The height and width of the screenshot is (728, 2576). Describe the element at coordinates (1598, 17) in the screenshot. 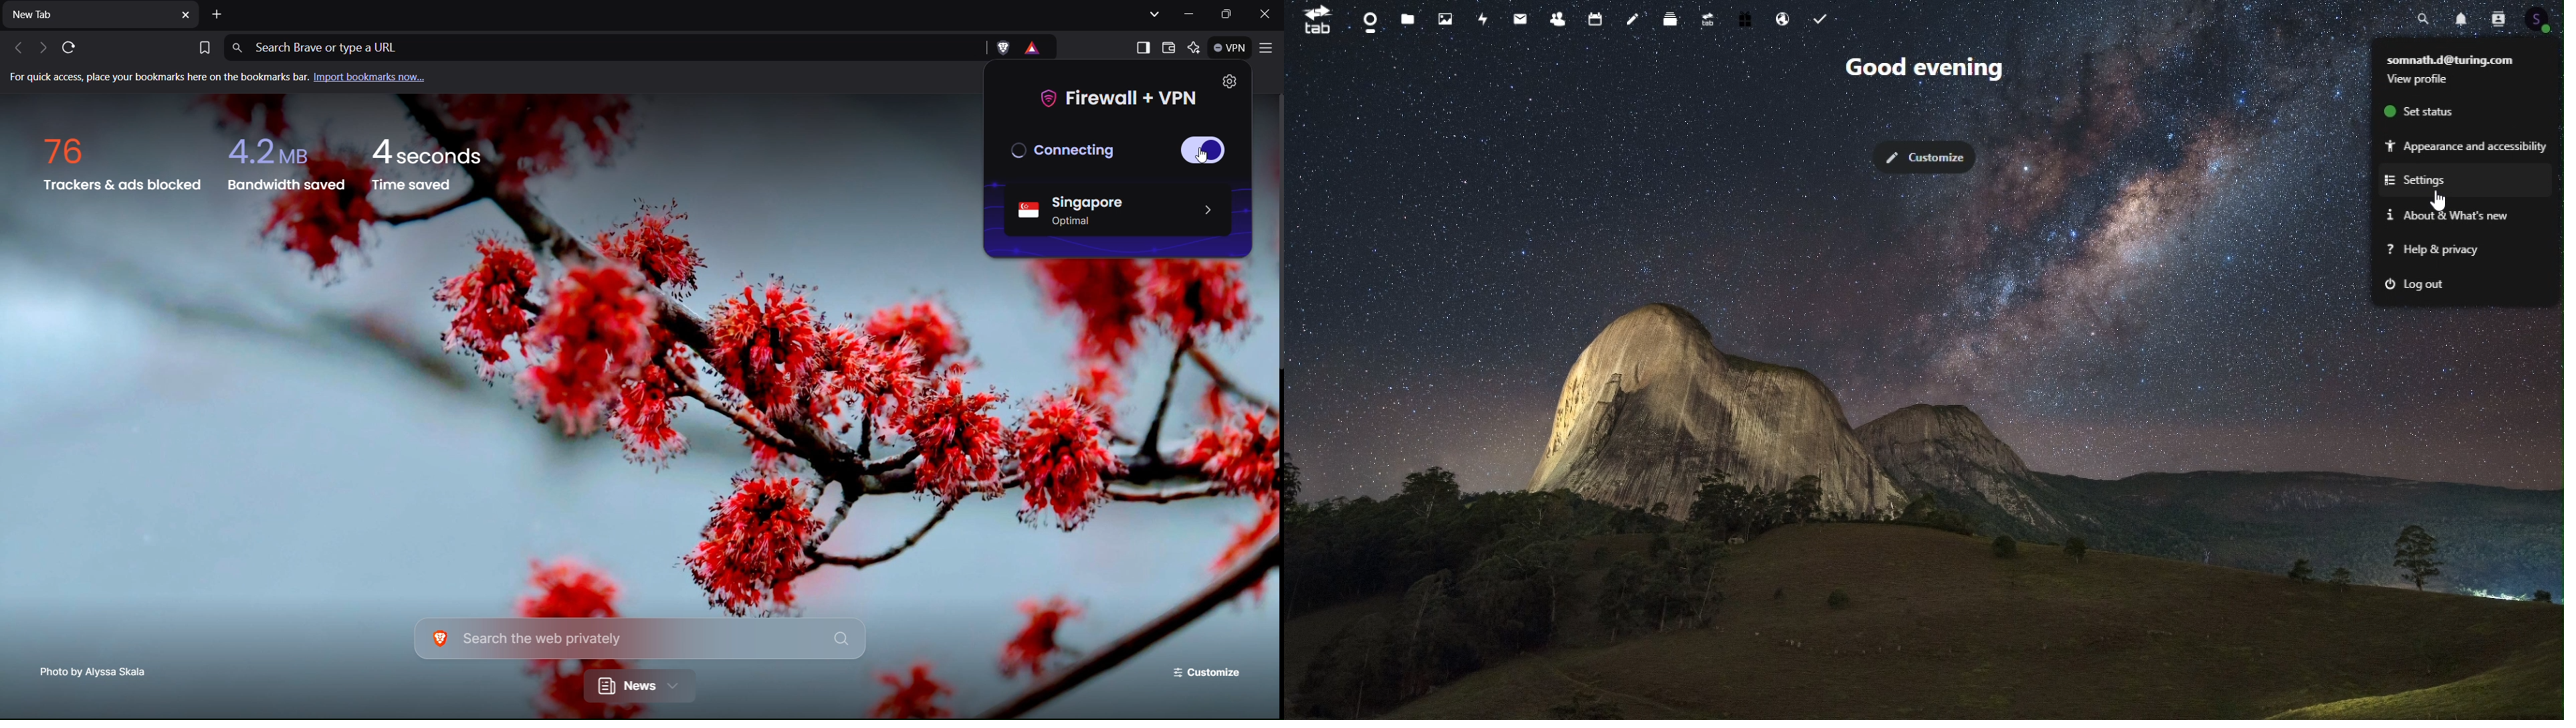

I see `calendar` at that location.